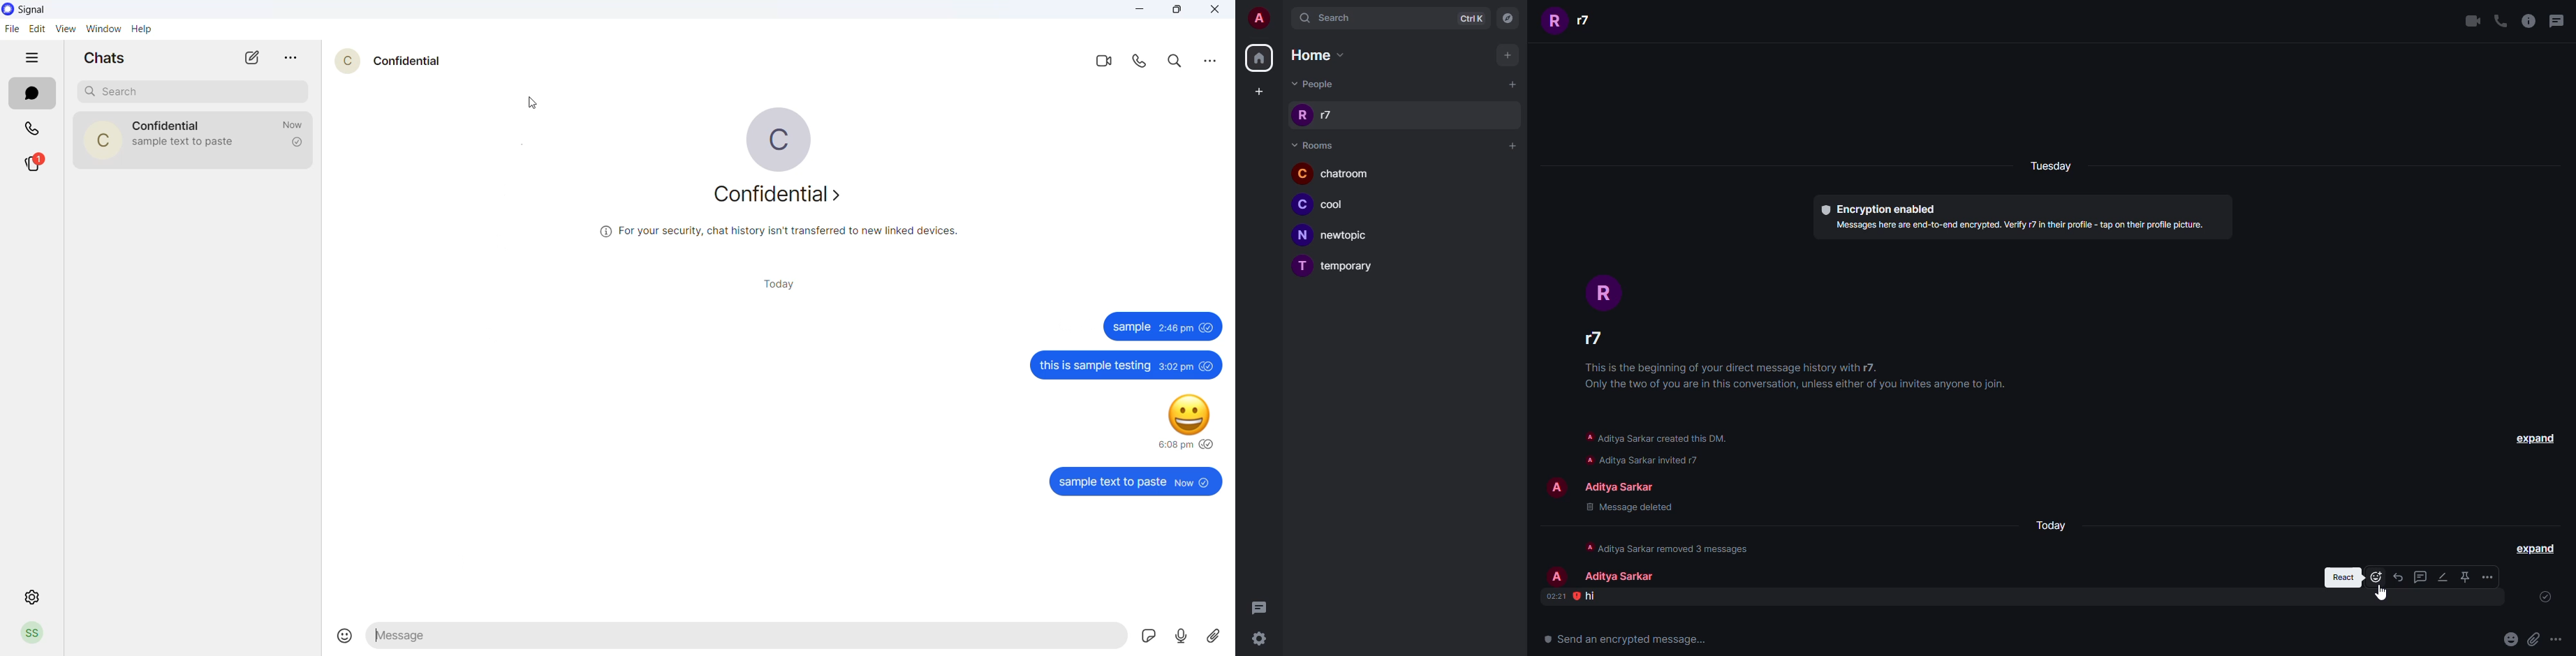 The height and width of the screenshot is (672, 2576). What do you see at coordinates (2466, 577) in the screenshot?
I see `pin` at bounding box center [2466, 577].